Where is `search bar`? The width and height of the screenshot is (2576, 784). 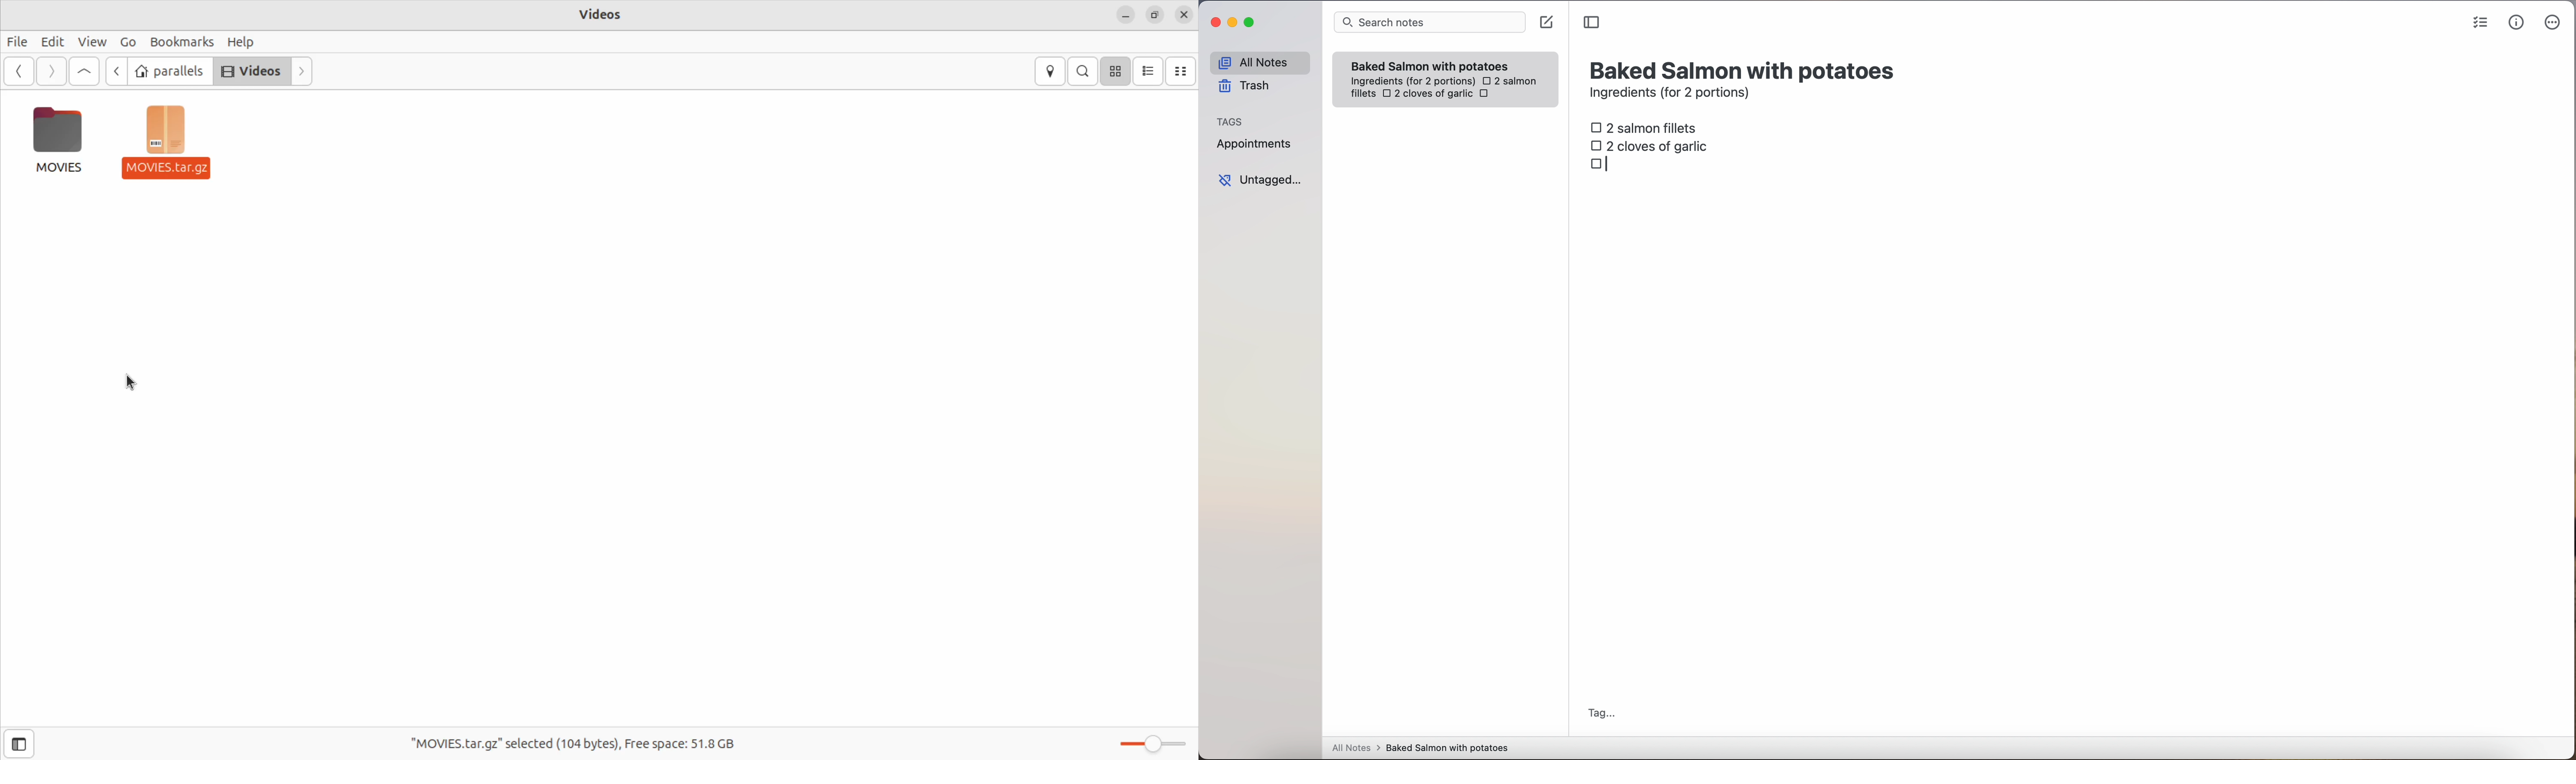
search bar is located at coordinates (1428, 23).